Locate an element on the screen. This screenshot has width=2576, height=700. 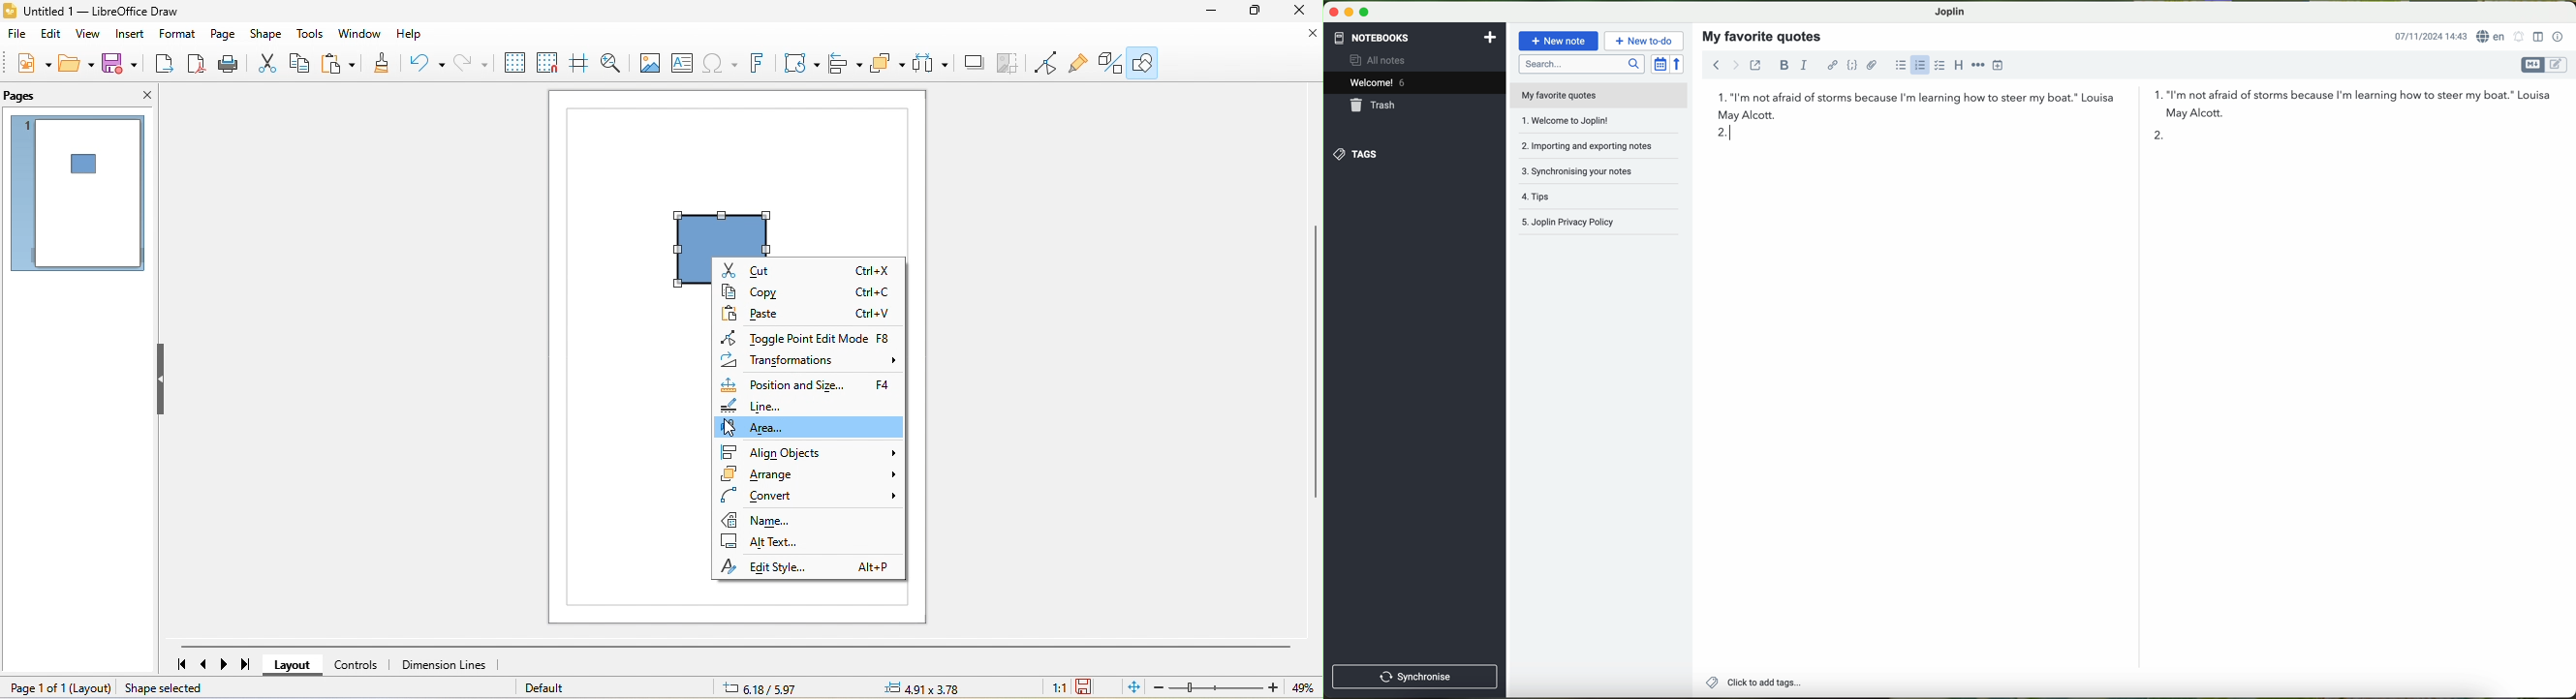
date and hour is located at coordinates (2430, 35).